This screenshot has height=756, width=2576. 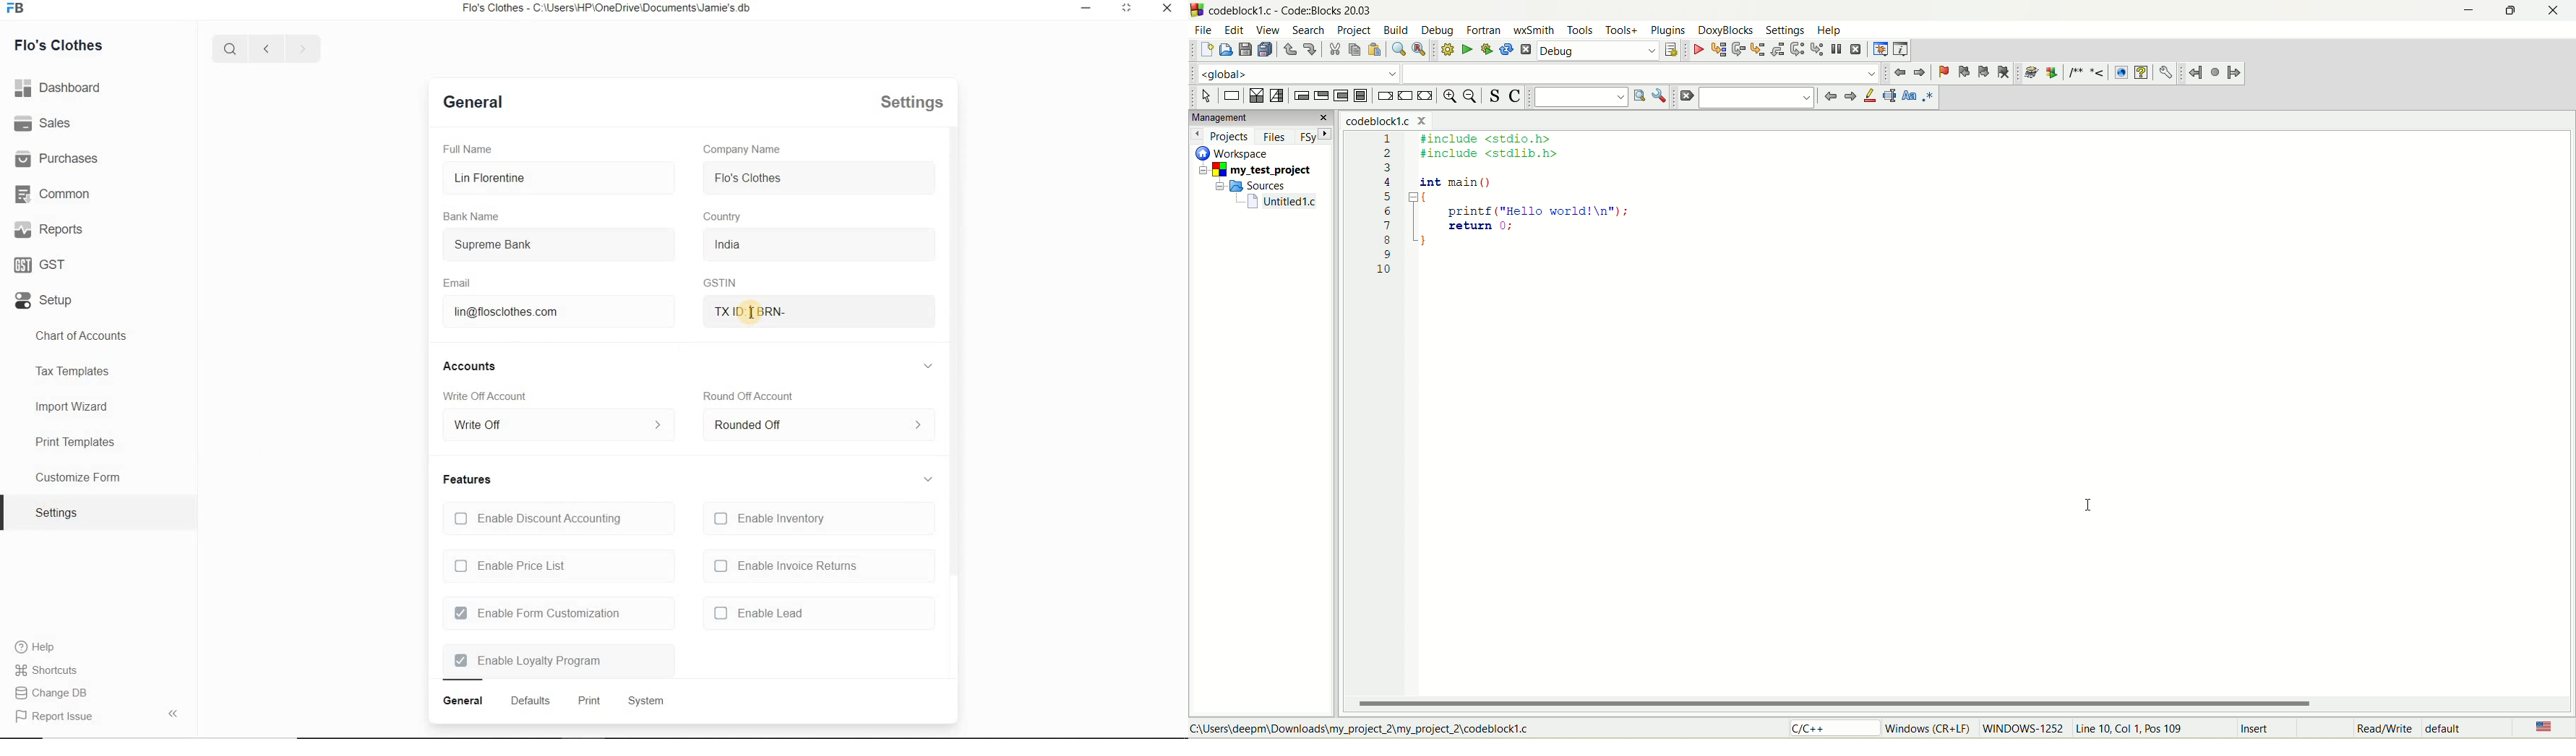 What do you see at coordinates (1165, 8) in the screenshot?
I see `close window` at bounding box center [1165, 8].